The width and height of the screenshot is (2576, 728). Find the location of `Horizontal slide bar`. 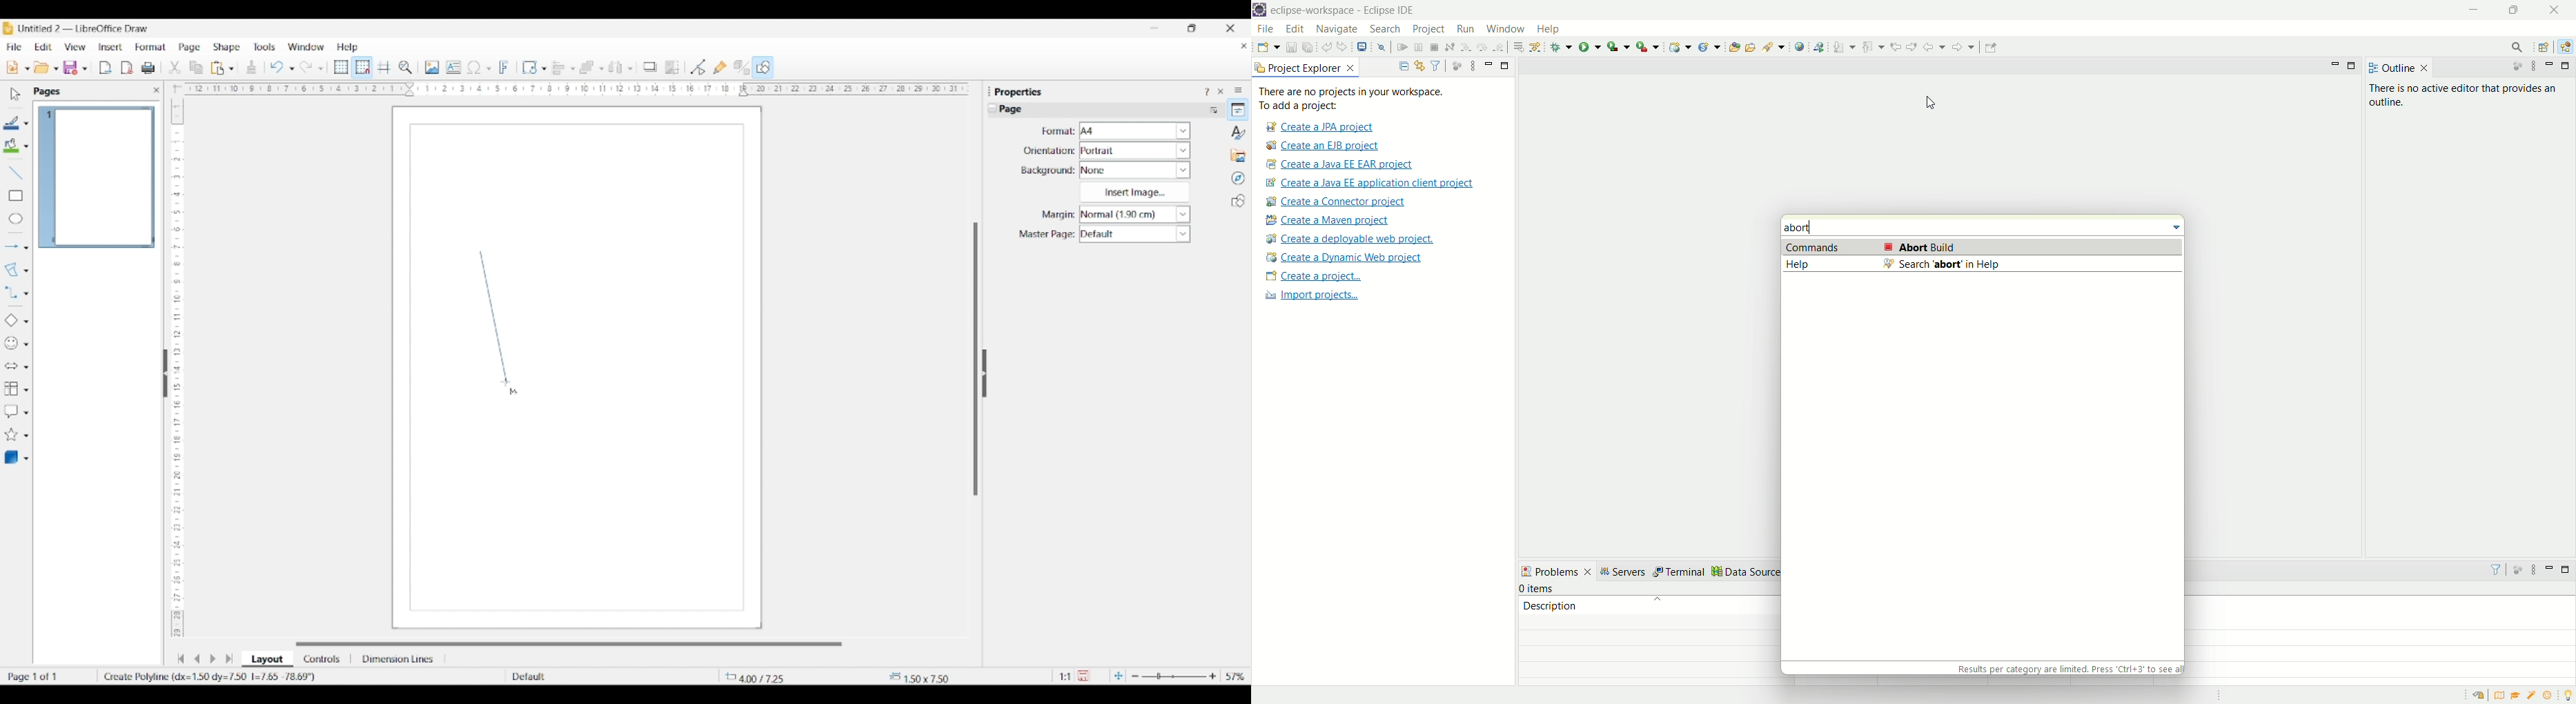

Horizontal slide bar is located at coordinates (569, 644).